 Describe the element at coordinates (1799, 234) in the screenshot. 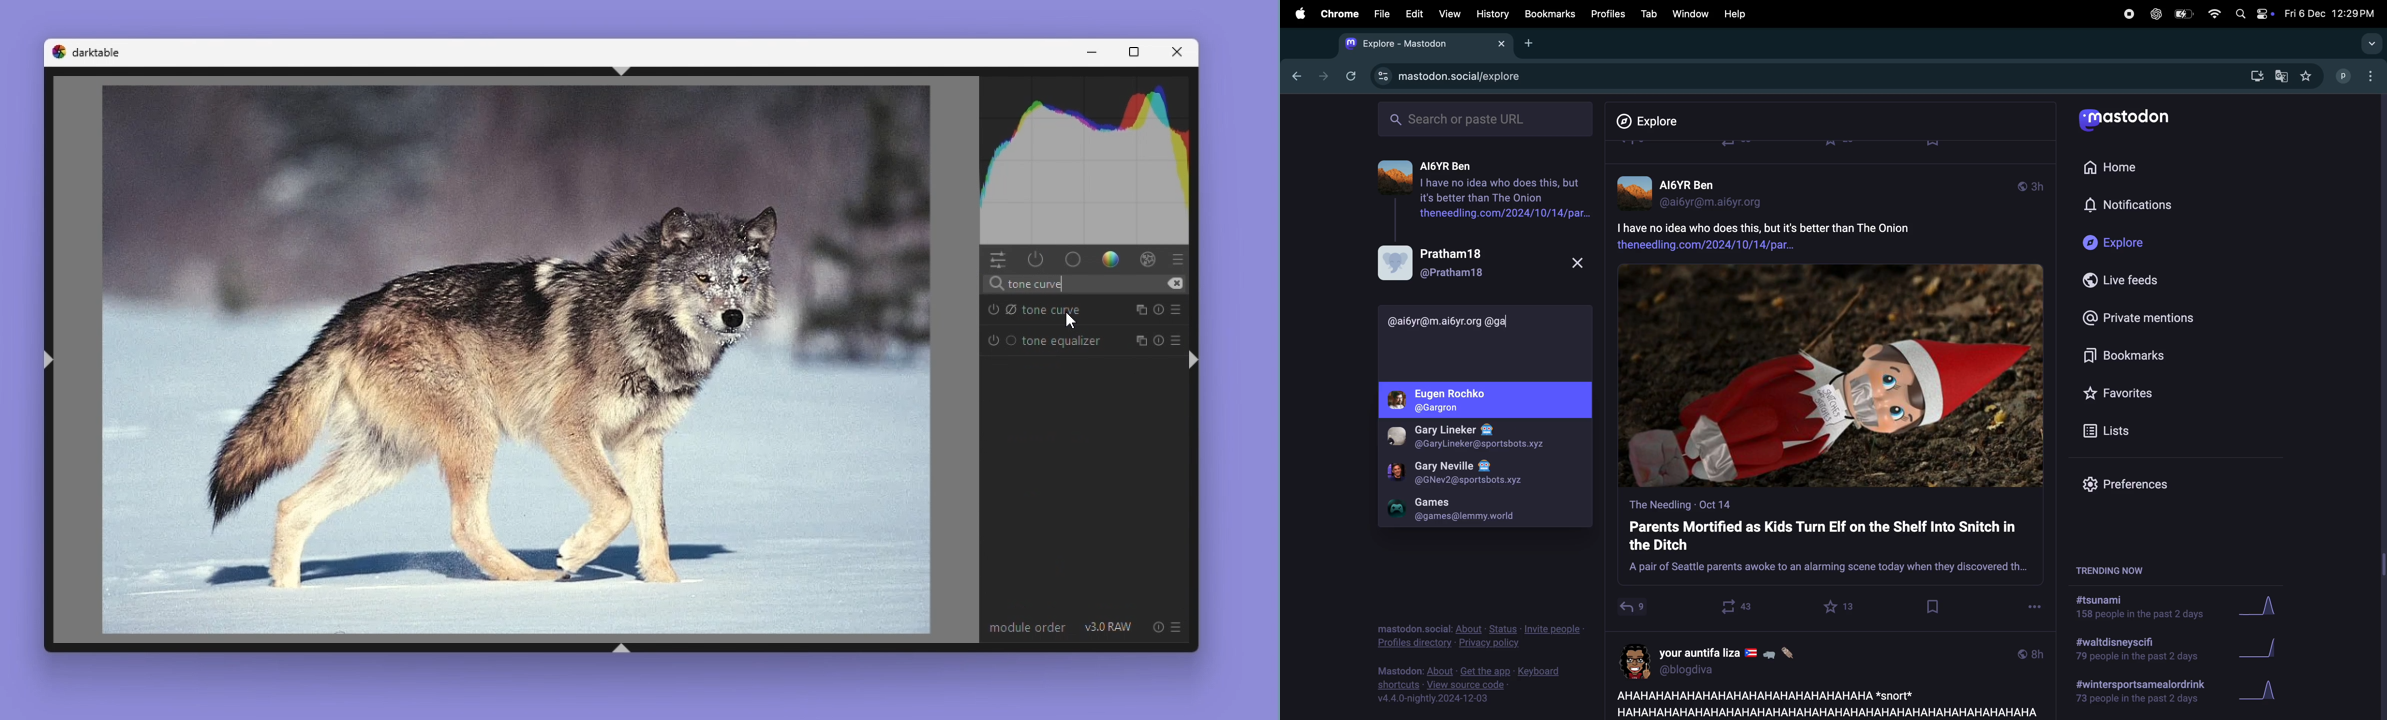

I see `post description` at that location.